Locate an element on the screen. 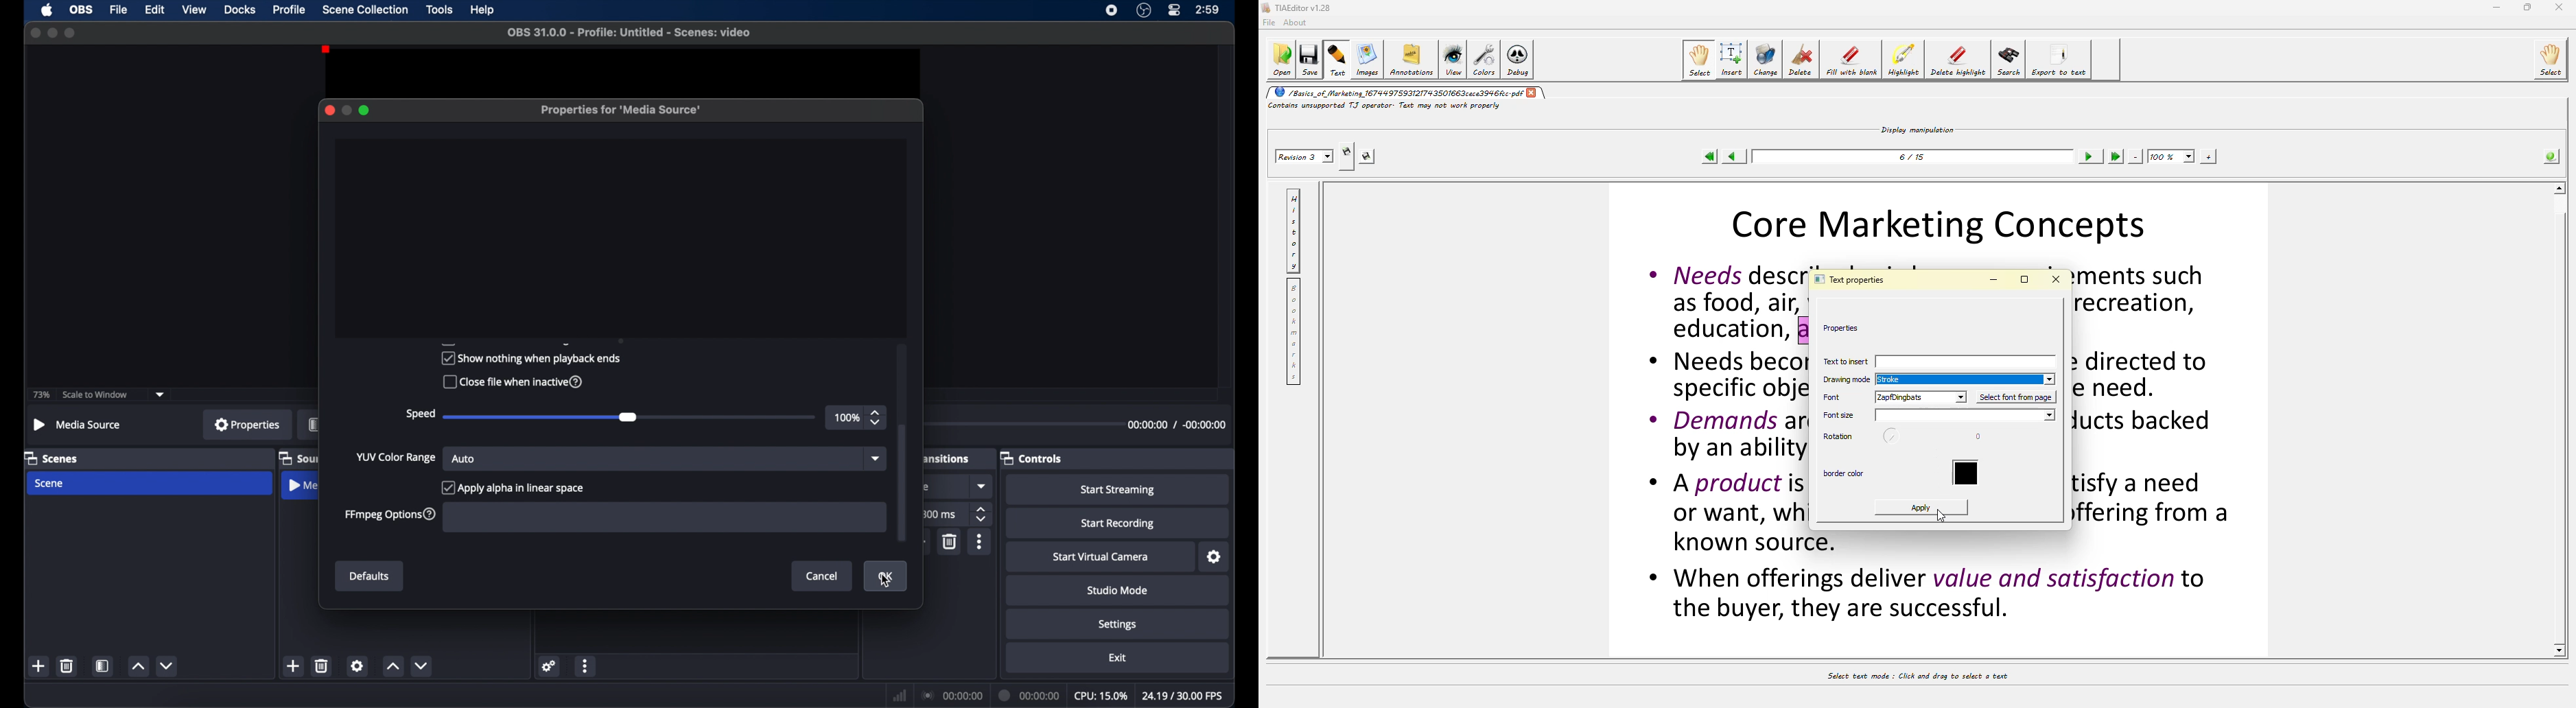 The height and width of the screenshot is (728, 2576). more options is located at coordinates (980, 542).